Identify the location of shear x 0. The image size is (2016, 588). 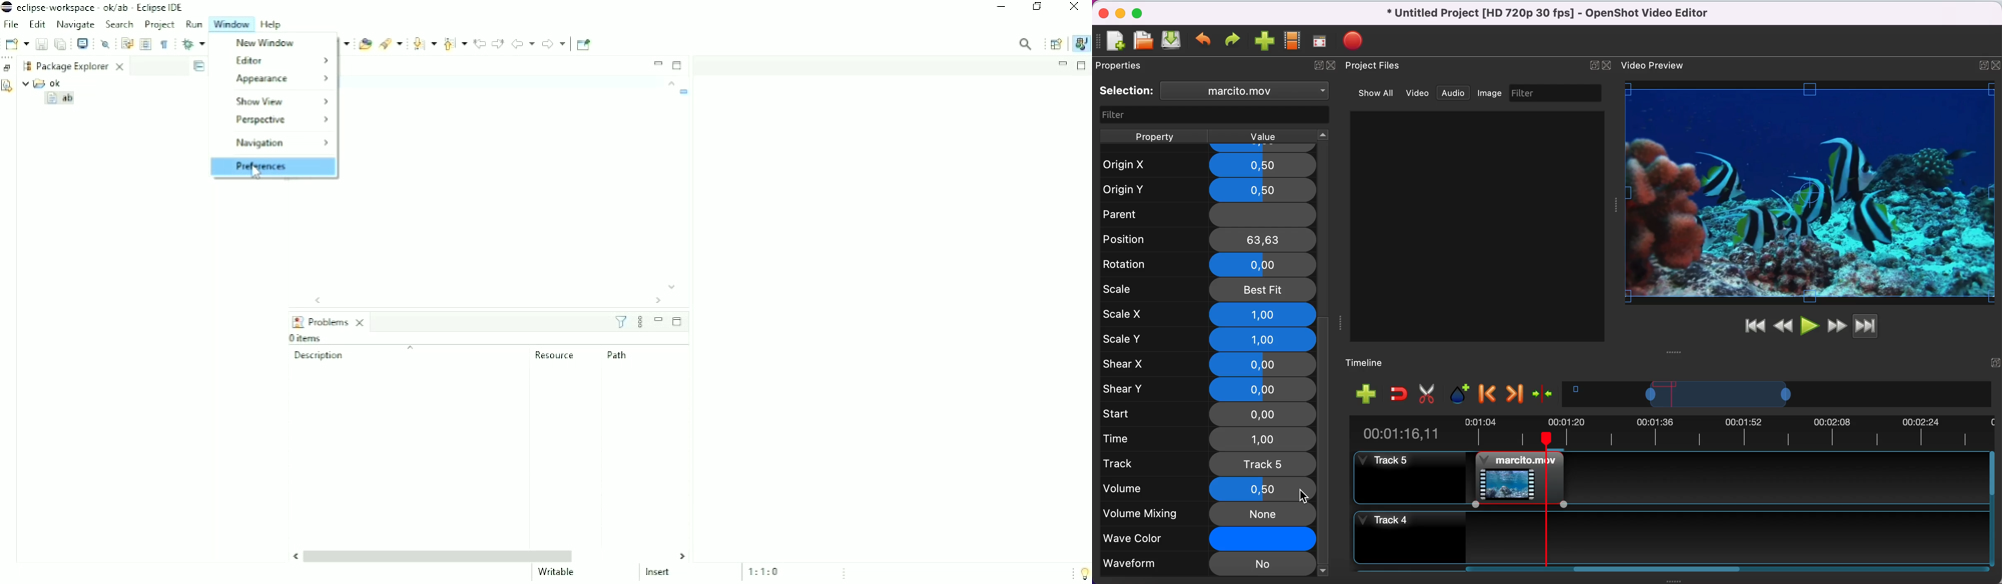
(1208, 365).